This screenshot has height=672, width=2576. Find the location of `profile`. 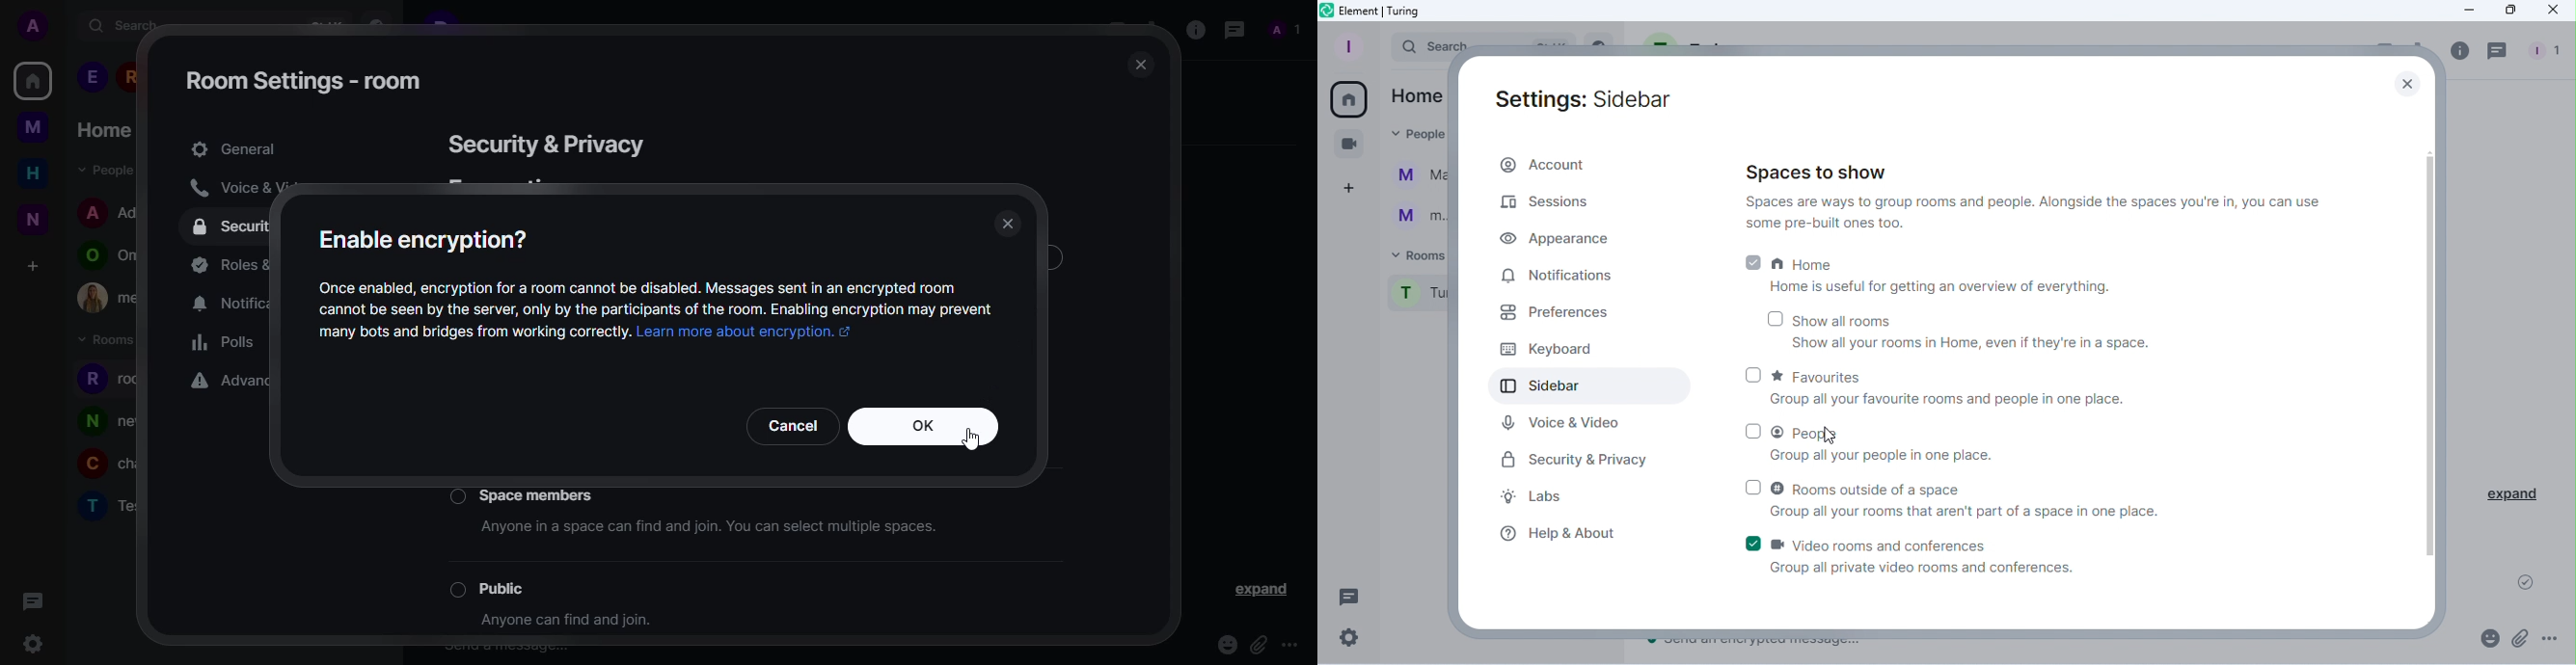

profile is located at coordinates (91, 379).